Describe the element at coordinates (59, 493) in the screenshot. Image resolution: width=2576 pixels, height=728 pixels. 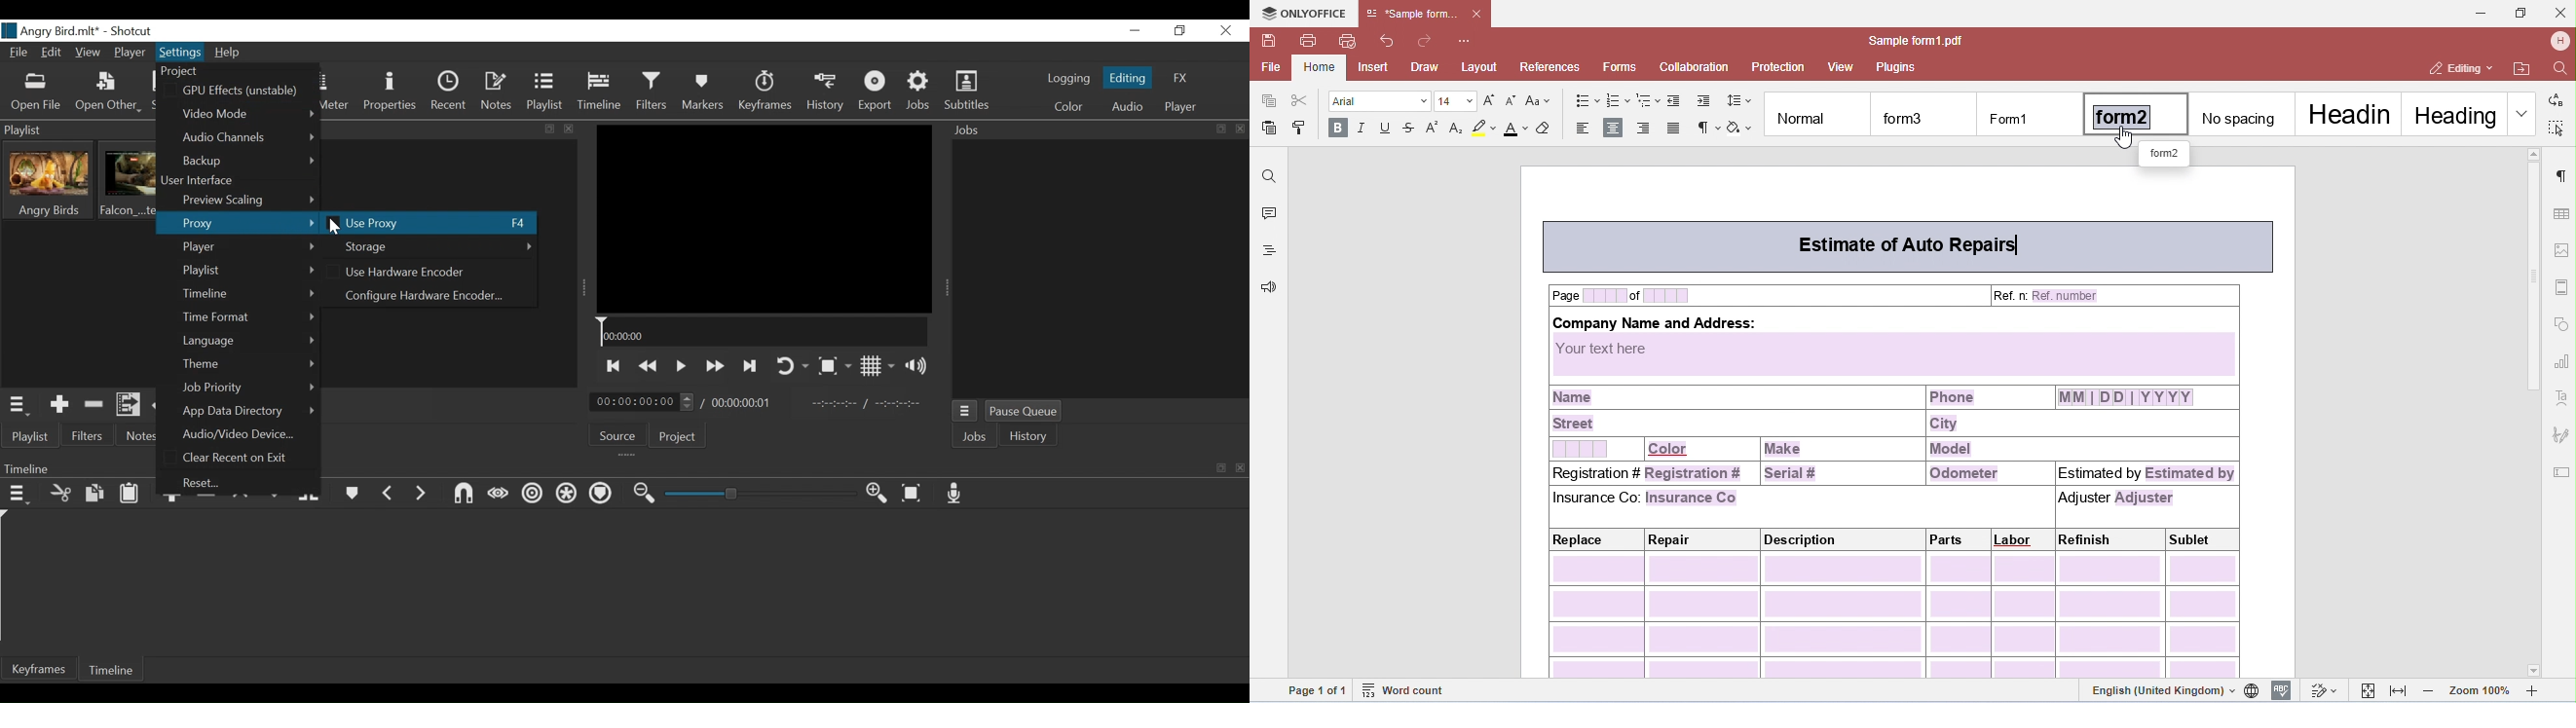
I see `Cut` at that location.